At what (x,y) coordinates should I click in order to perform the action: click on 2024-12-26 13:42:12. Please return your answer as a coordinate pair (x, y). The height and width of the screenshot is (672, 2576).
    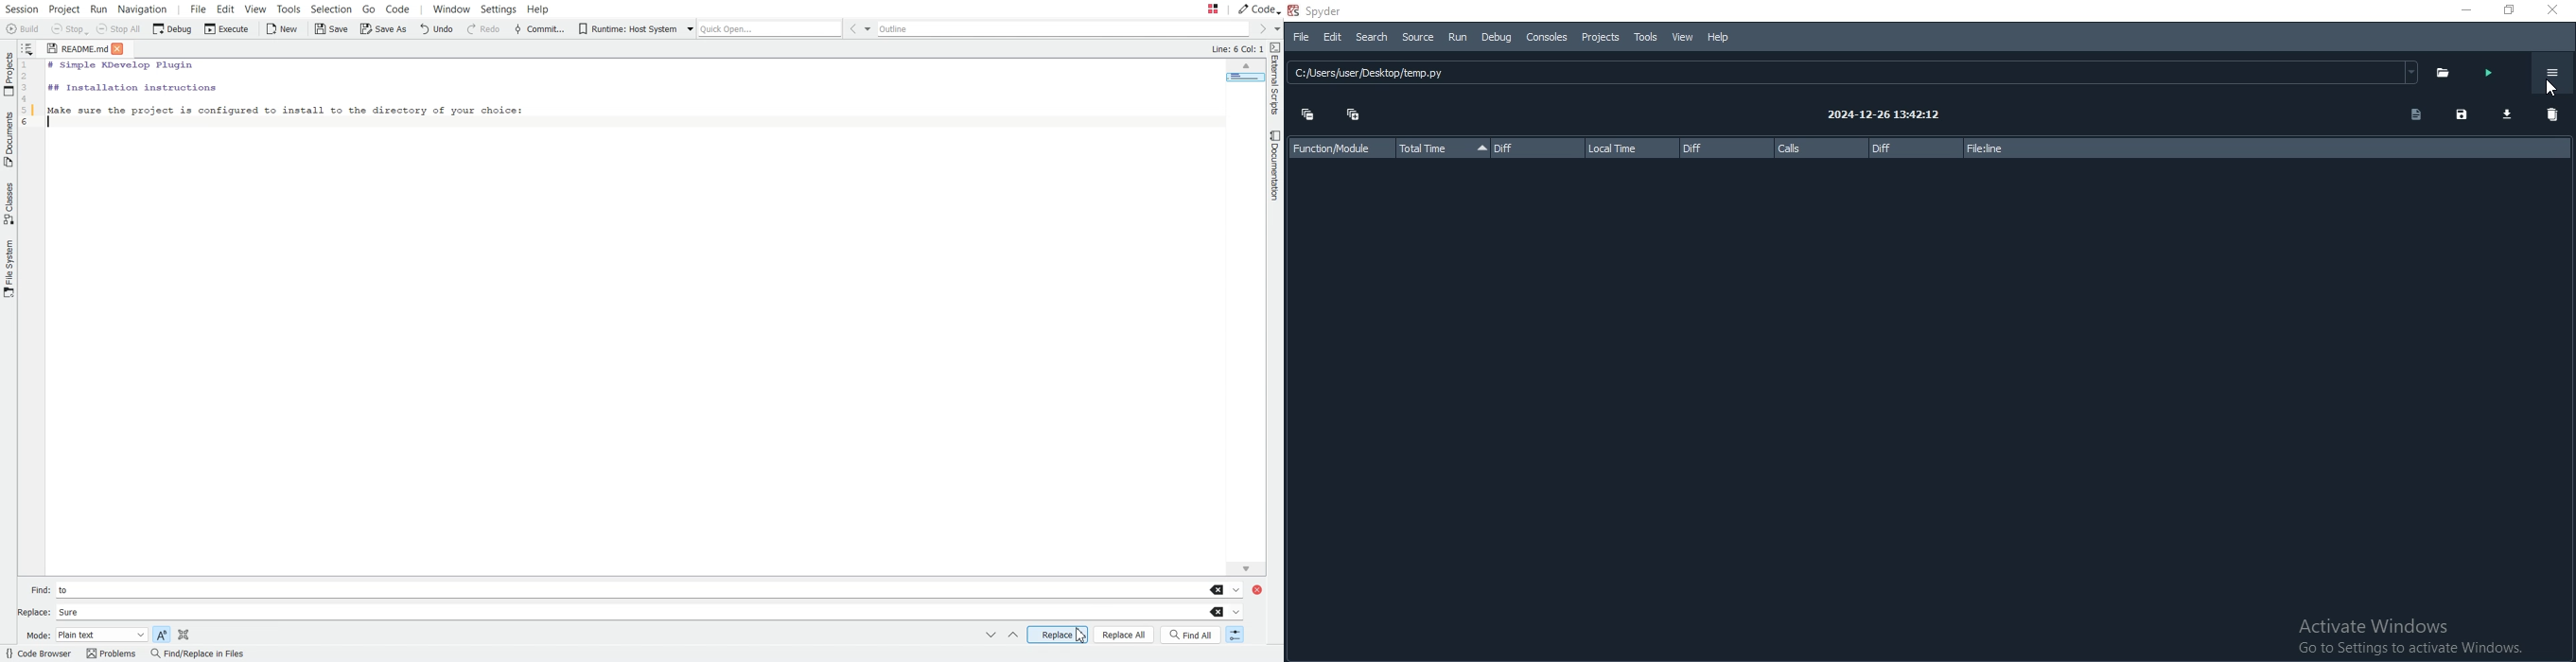
    Looking at the image, I should click on (1885, 114).